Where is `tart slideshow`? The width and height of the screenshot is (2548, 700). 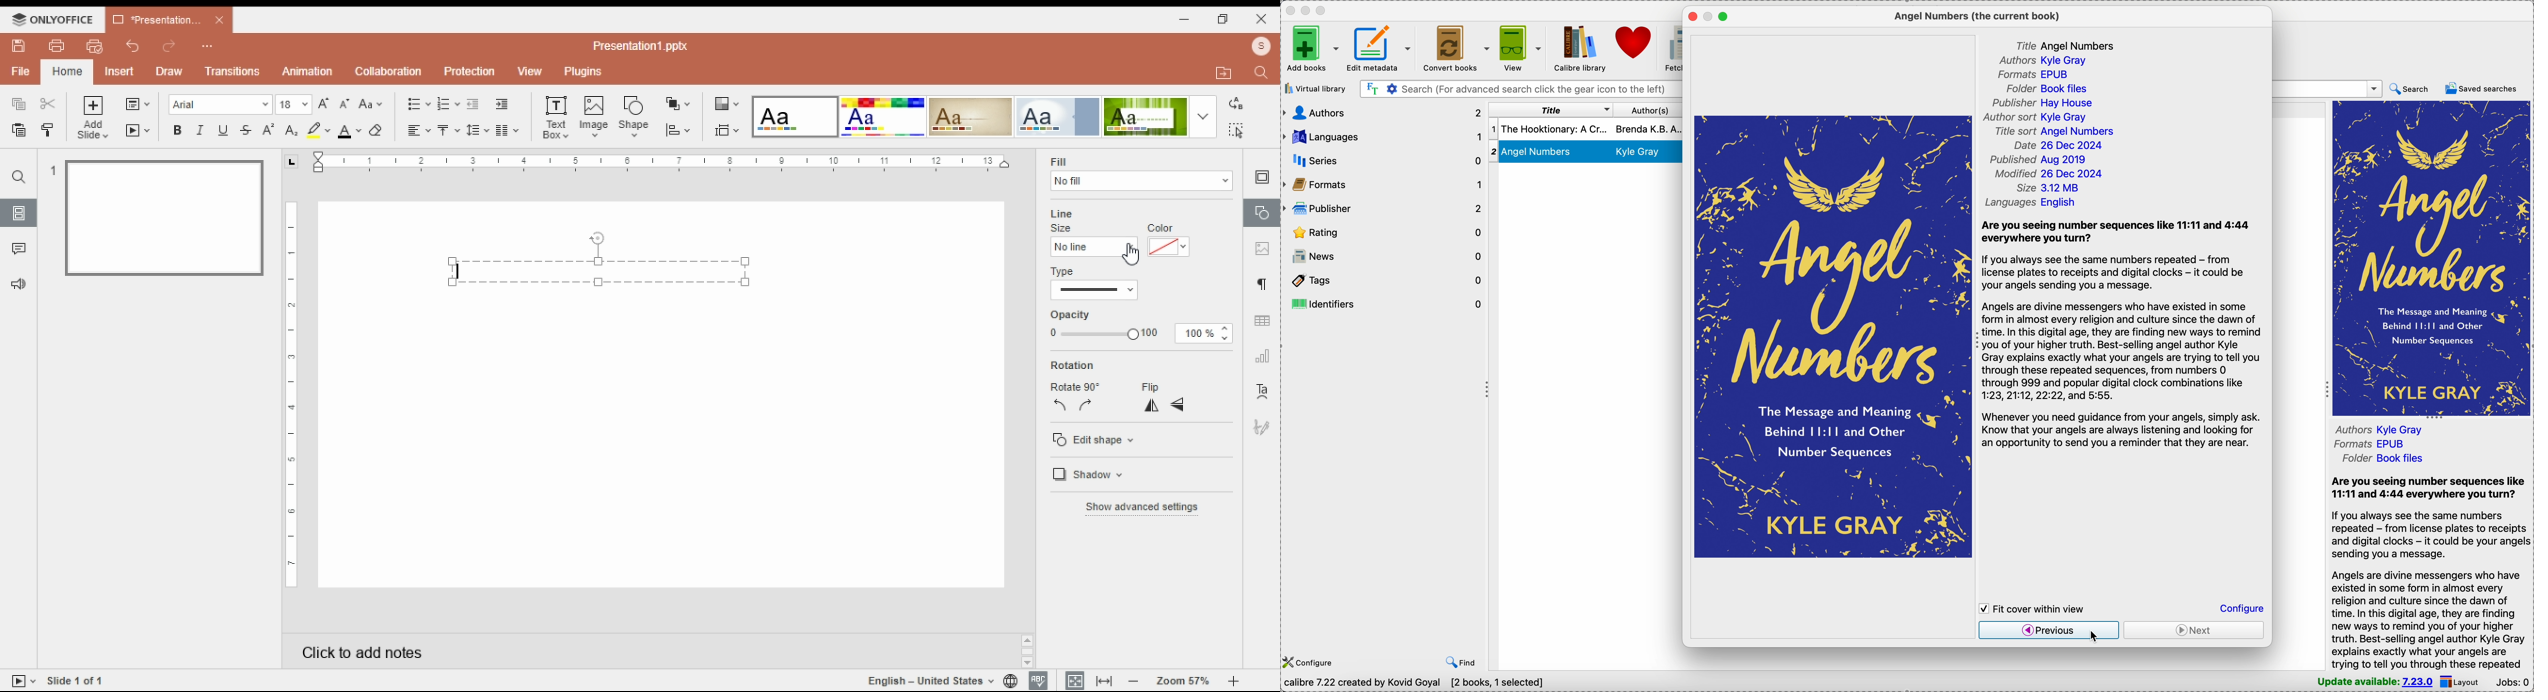 tart slideshow is located at coordinates (24, 680).